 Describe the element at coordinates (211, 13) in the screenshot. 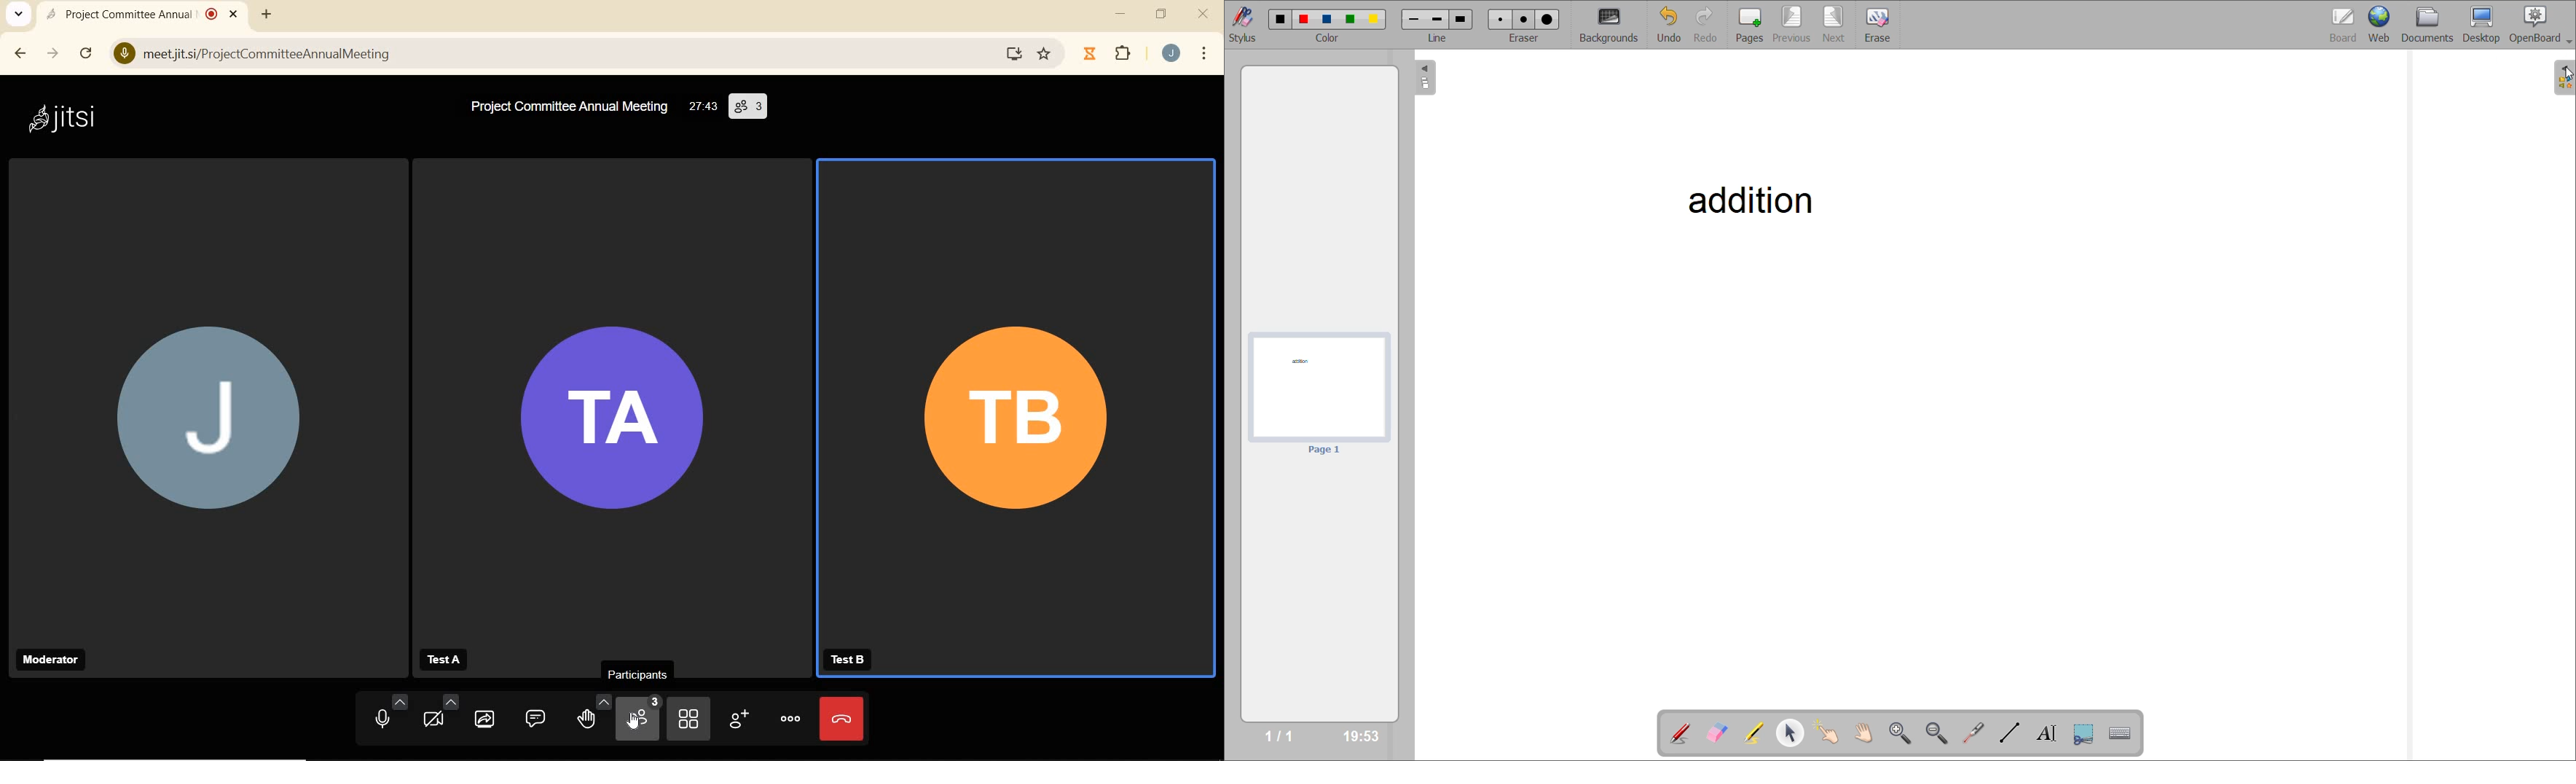

I see `recording` at that location.